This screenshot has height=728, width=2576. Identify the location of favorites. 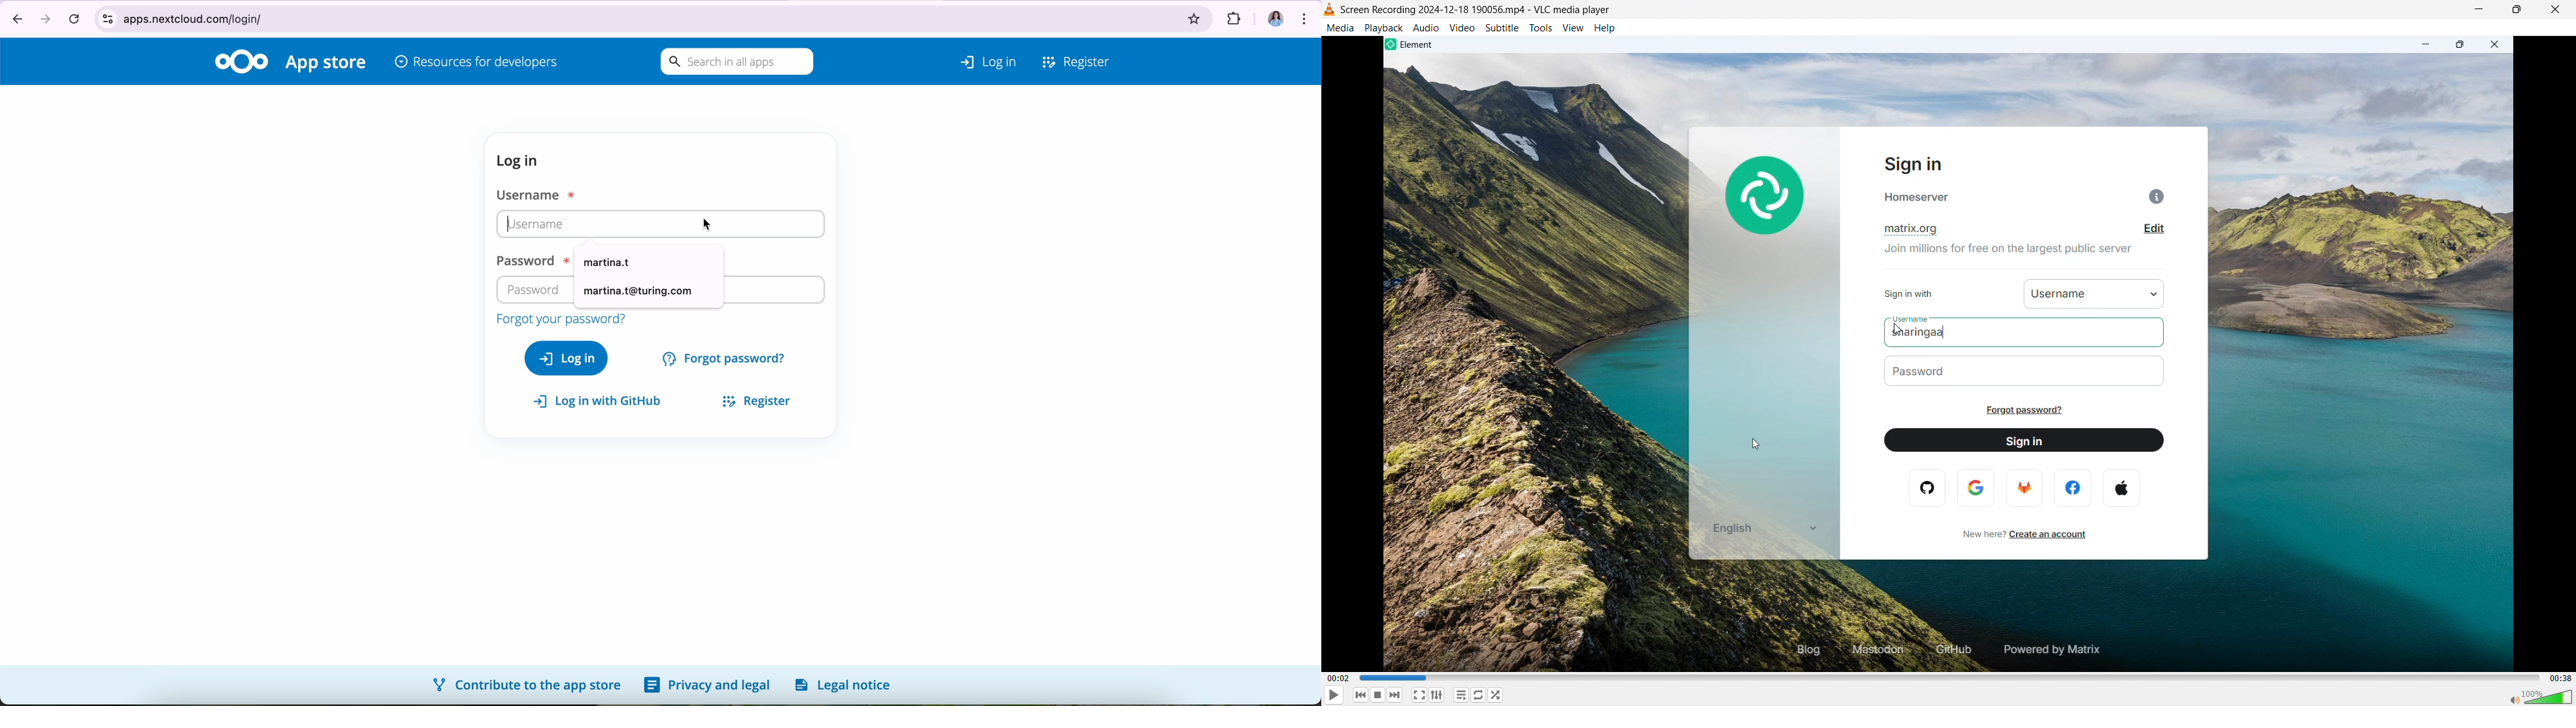
(1195, 16).